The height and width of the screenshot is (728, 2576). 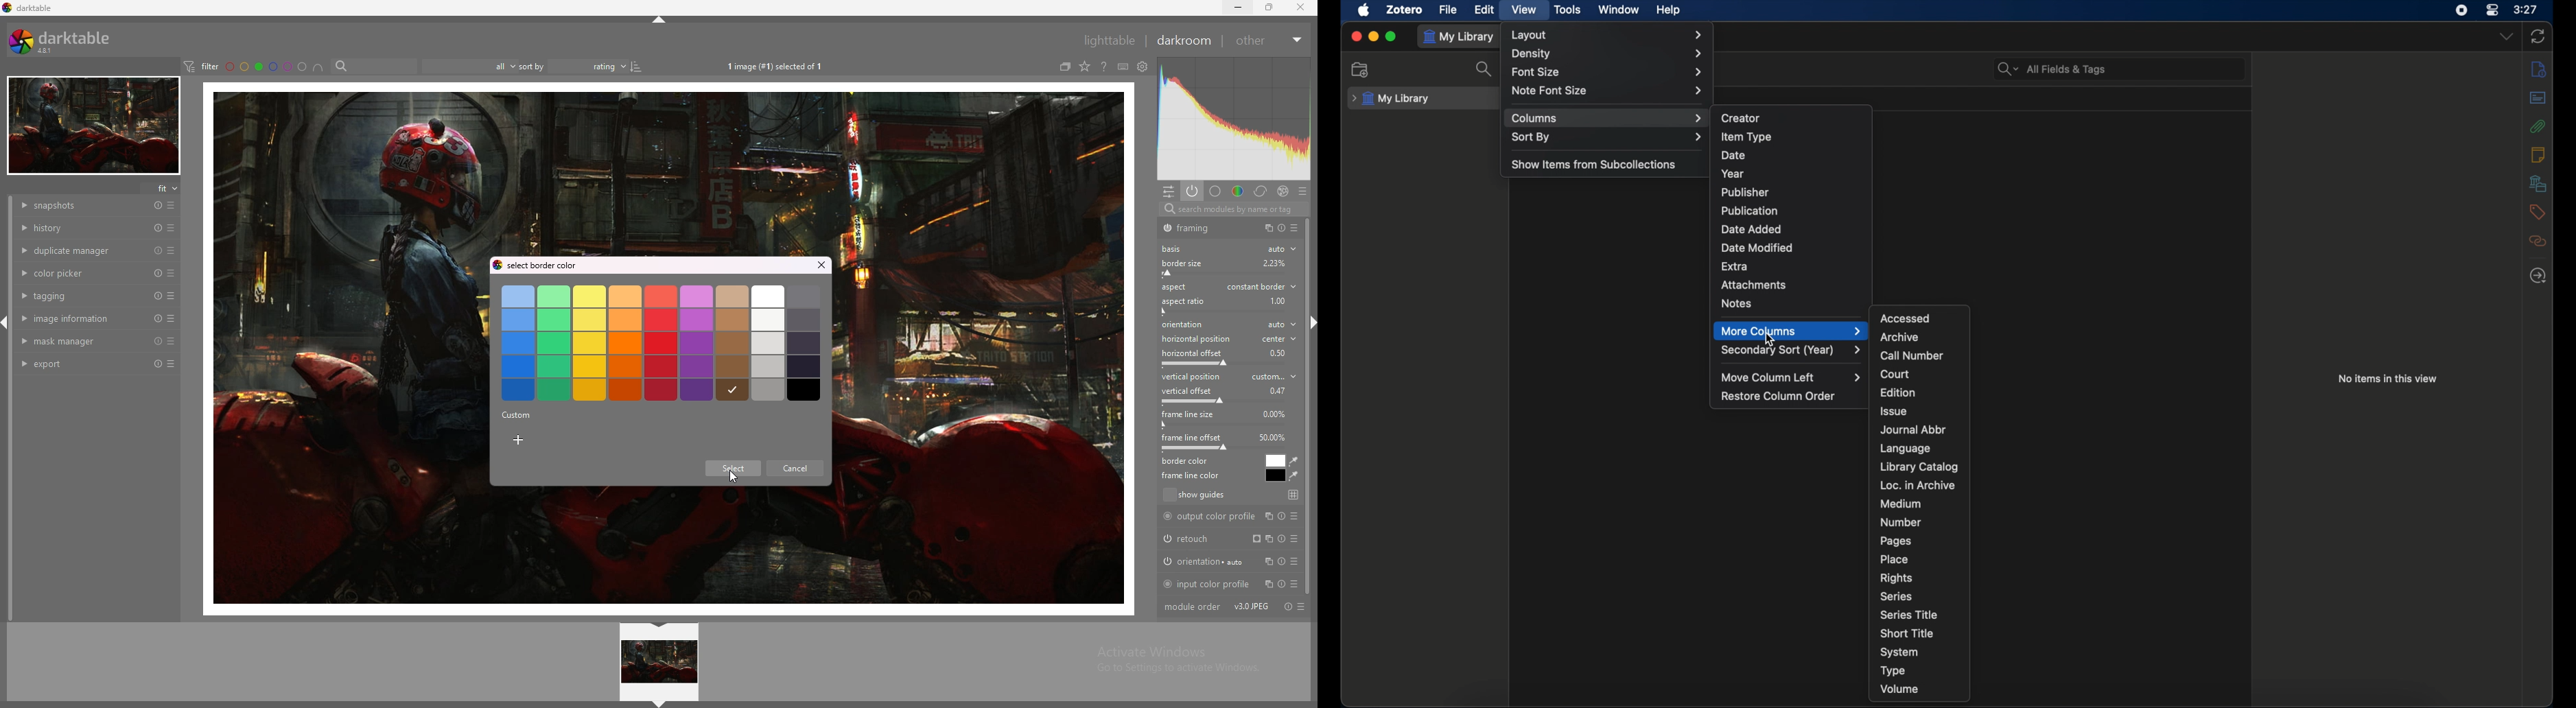 I want to click on presets, so click(x=1296, y=228).